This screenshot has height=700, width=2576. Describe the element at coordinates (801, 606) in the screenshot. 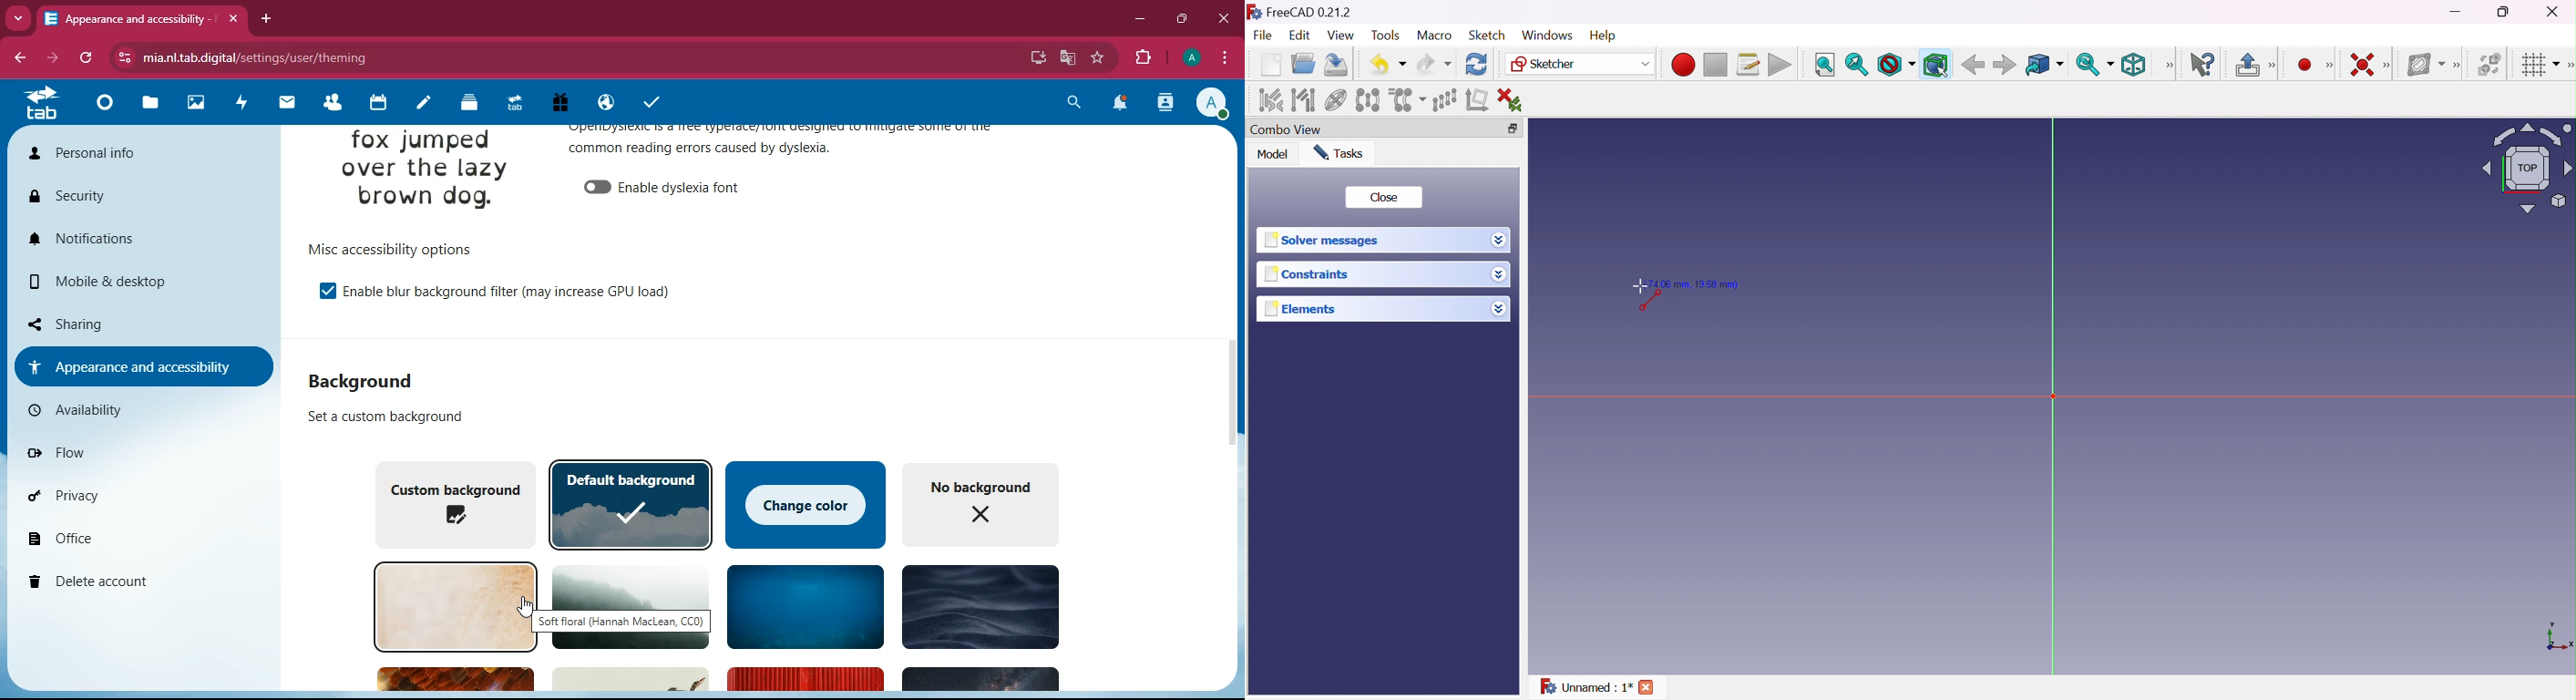

I see `background` at that location.